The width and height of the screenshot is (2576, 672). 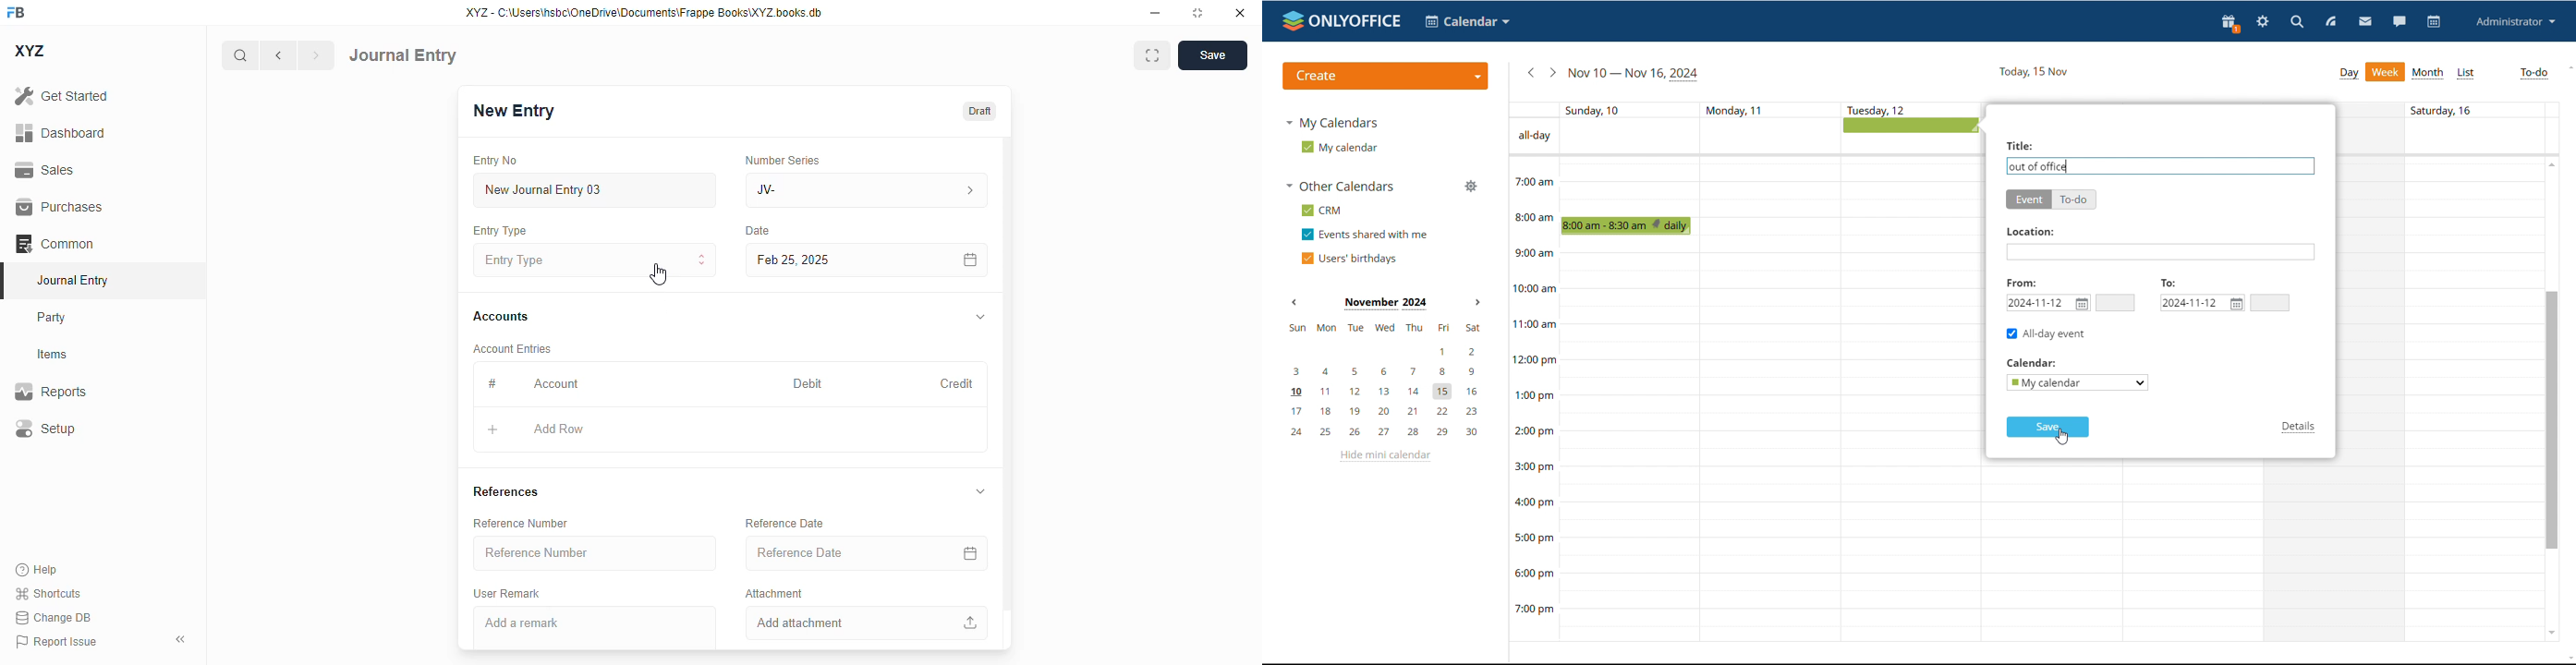 I want to click on common, so click(x=55, y=244).